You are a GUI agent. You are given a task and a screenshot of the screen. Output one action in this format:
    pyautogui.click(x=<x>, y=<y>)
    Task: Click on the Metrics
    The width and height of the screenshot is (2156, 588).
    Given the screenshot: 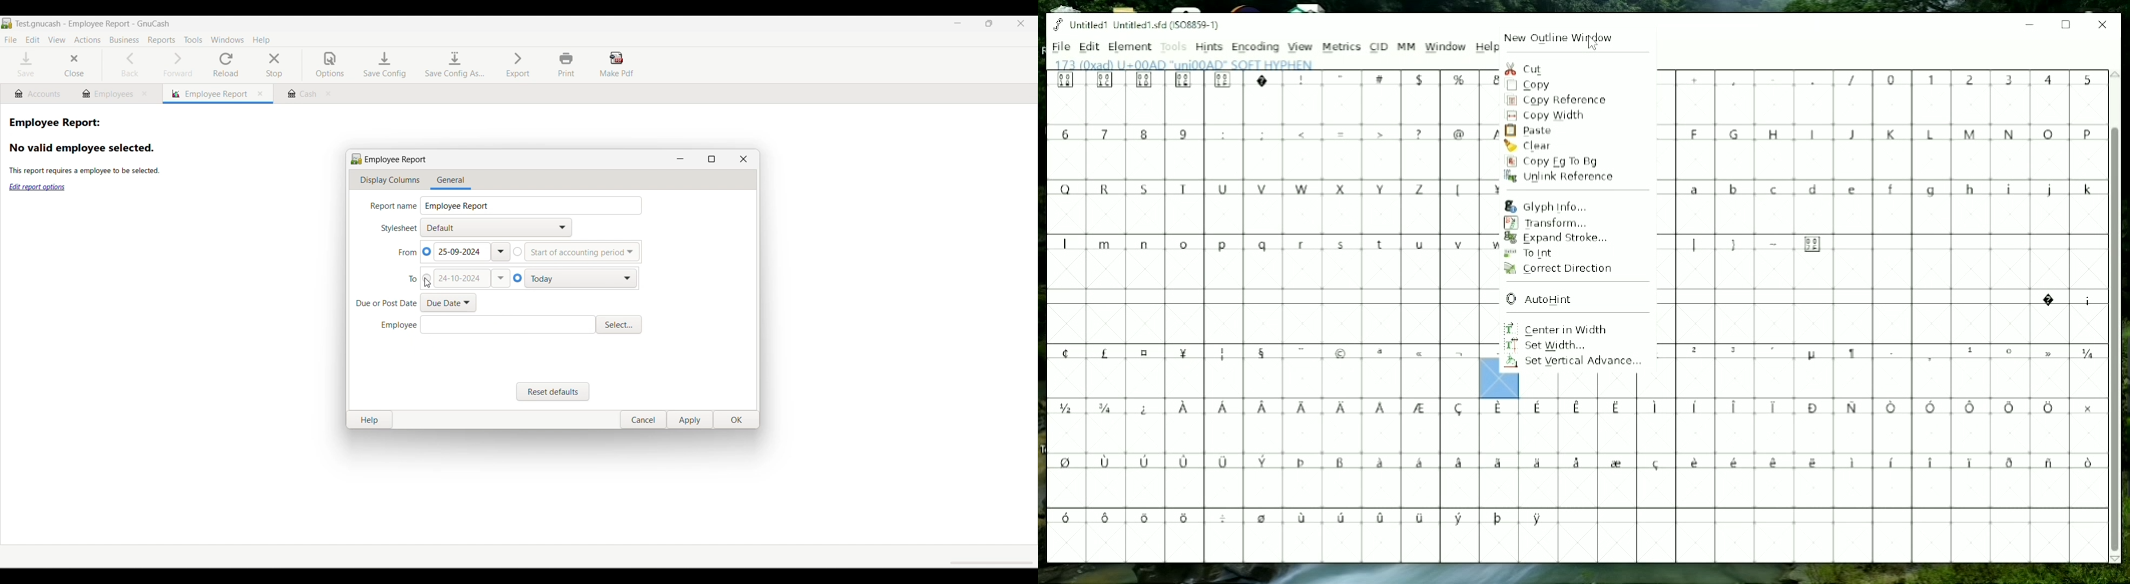 What is the action you would take?
    pyautogui.click(x=1341, y=47)
    